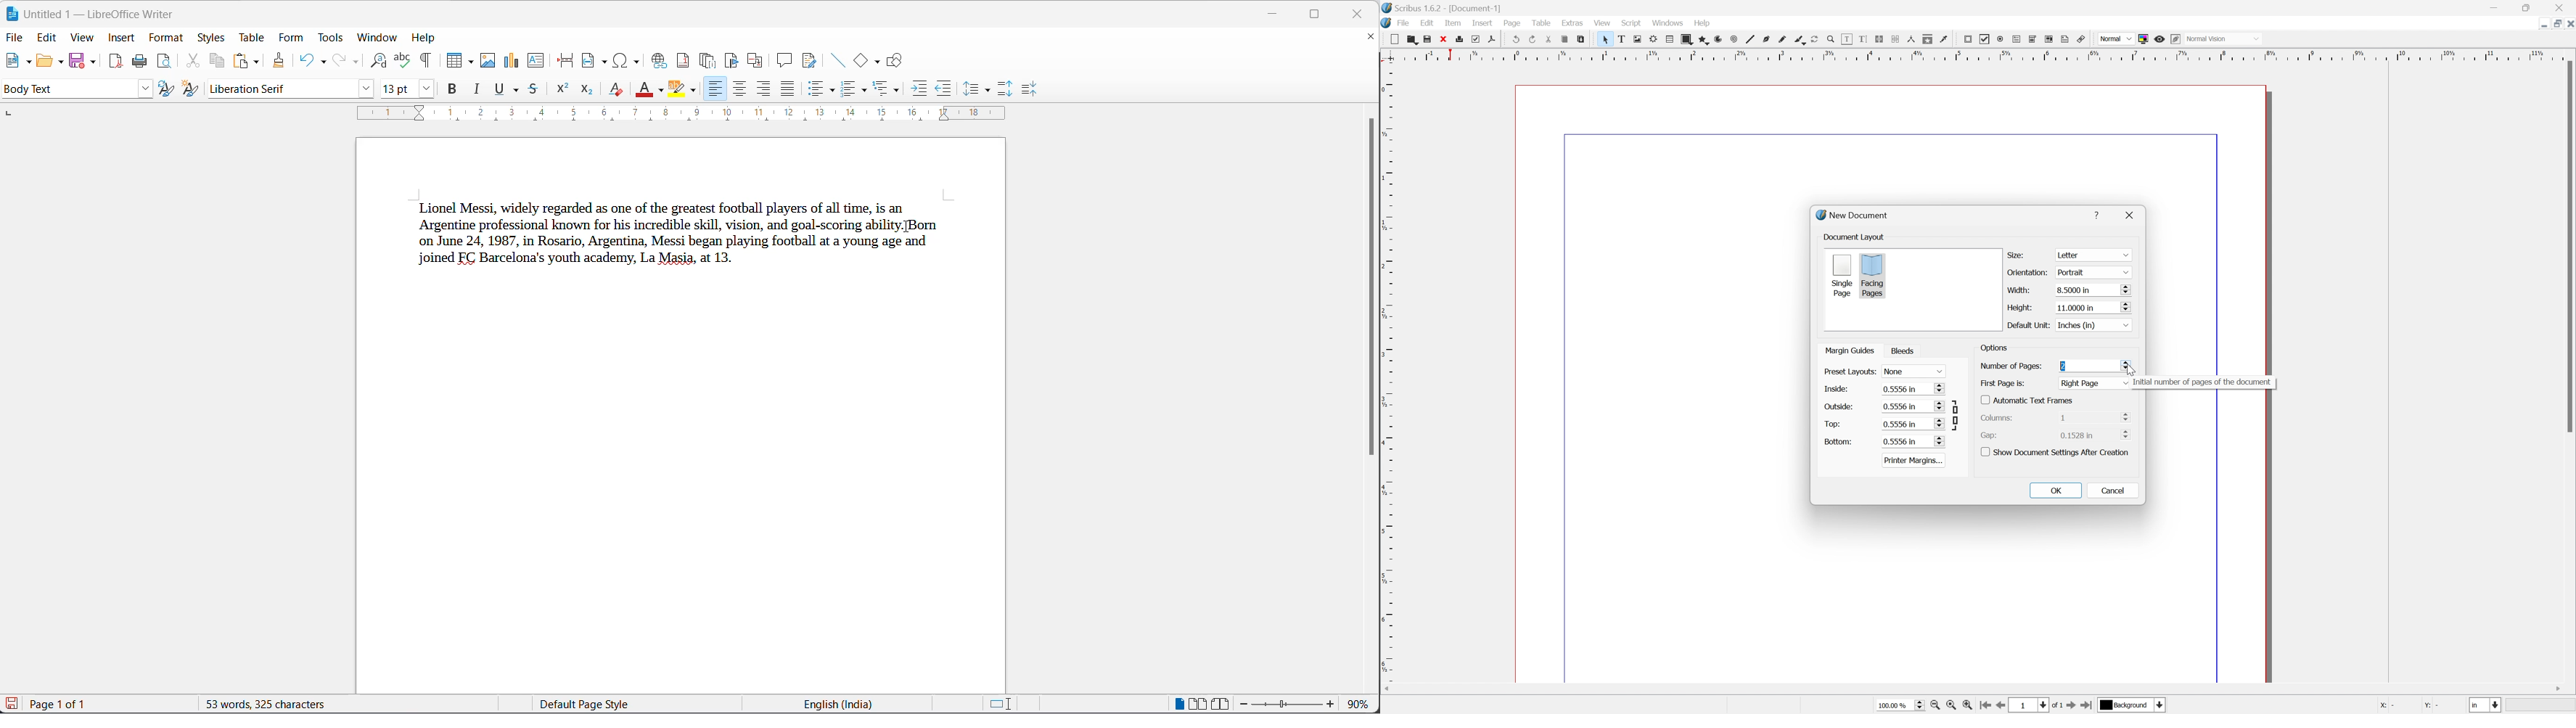 The height and width of the screenshot is (728, 2576). What do you see at coordinates (2029, 273) in the screenshot?
I see `orientation:` at bounding box center [2029, 273].